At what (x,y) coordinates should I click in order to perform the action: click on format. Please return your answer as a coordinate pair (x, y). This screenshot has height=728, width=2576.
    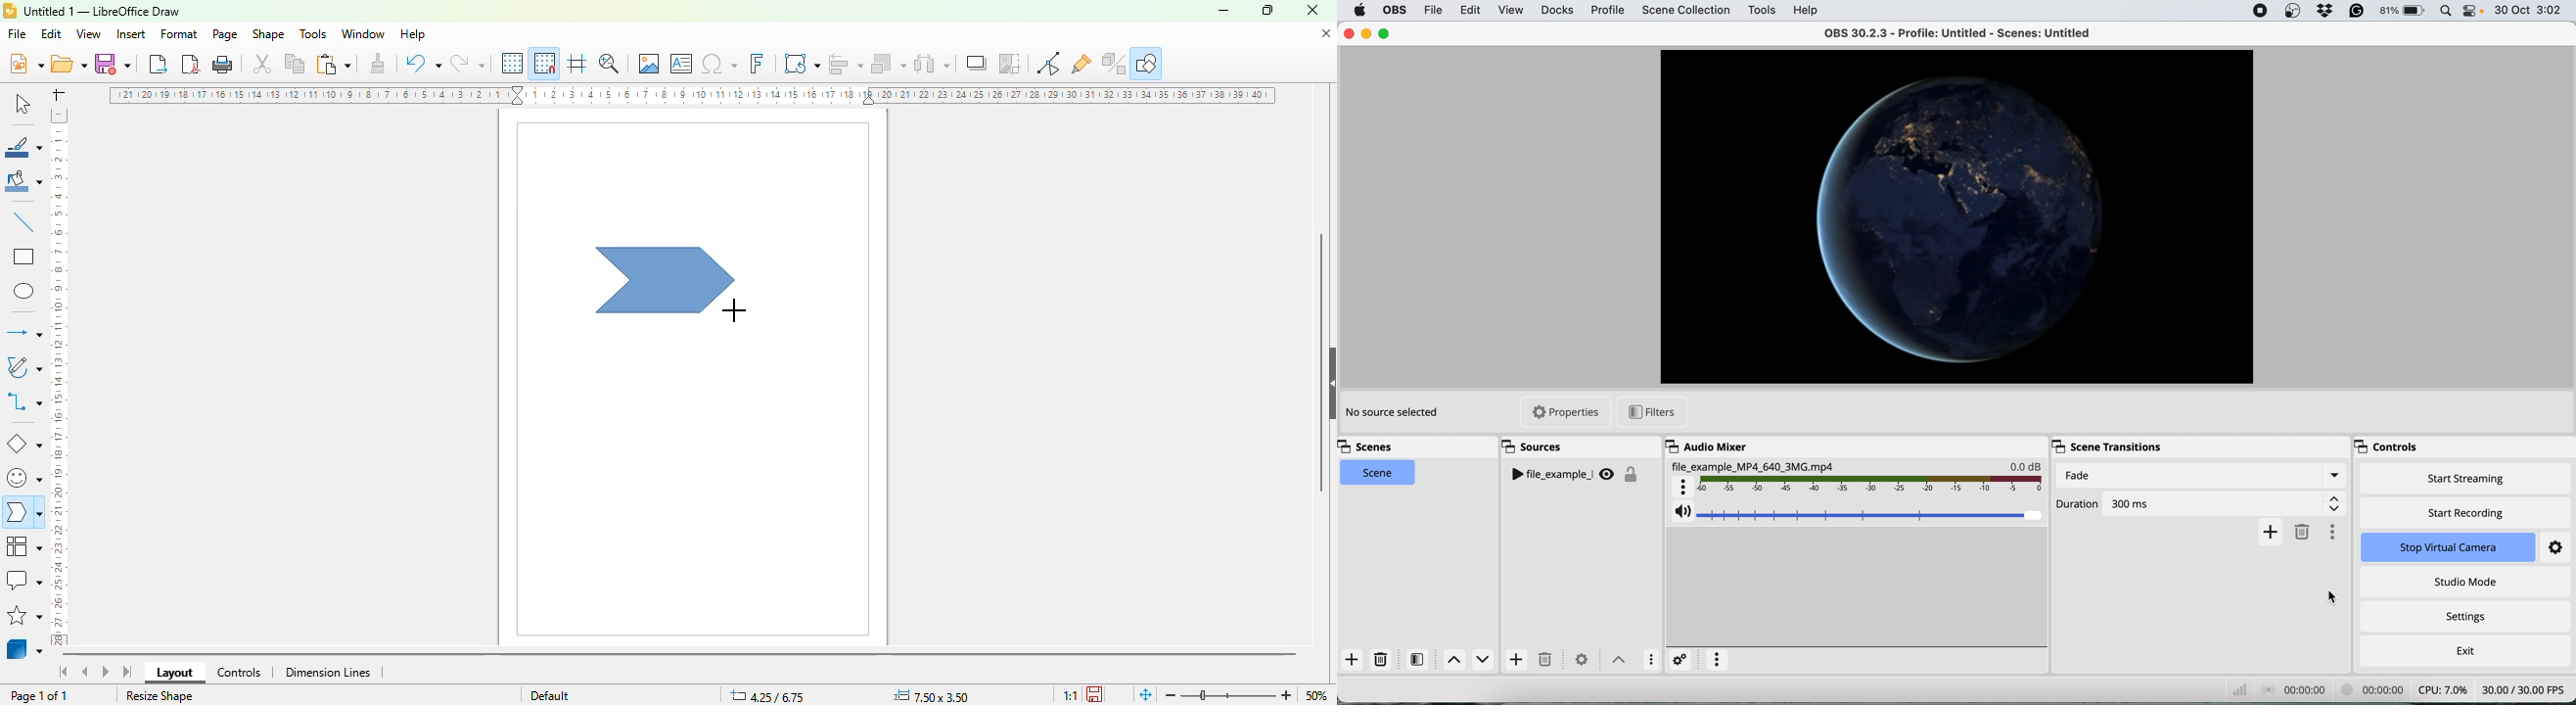
    Looking at the image, I should click on (180, 33).